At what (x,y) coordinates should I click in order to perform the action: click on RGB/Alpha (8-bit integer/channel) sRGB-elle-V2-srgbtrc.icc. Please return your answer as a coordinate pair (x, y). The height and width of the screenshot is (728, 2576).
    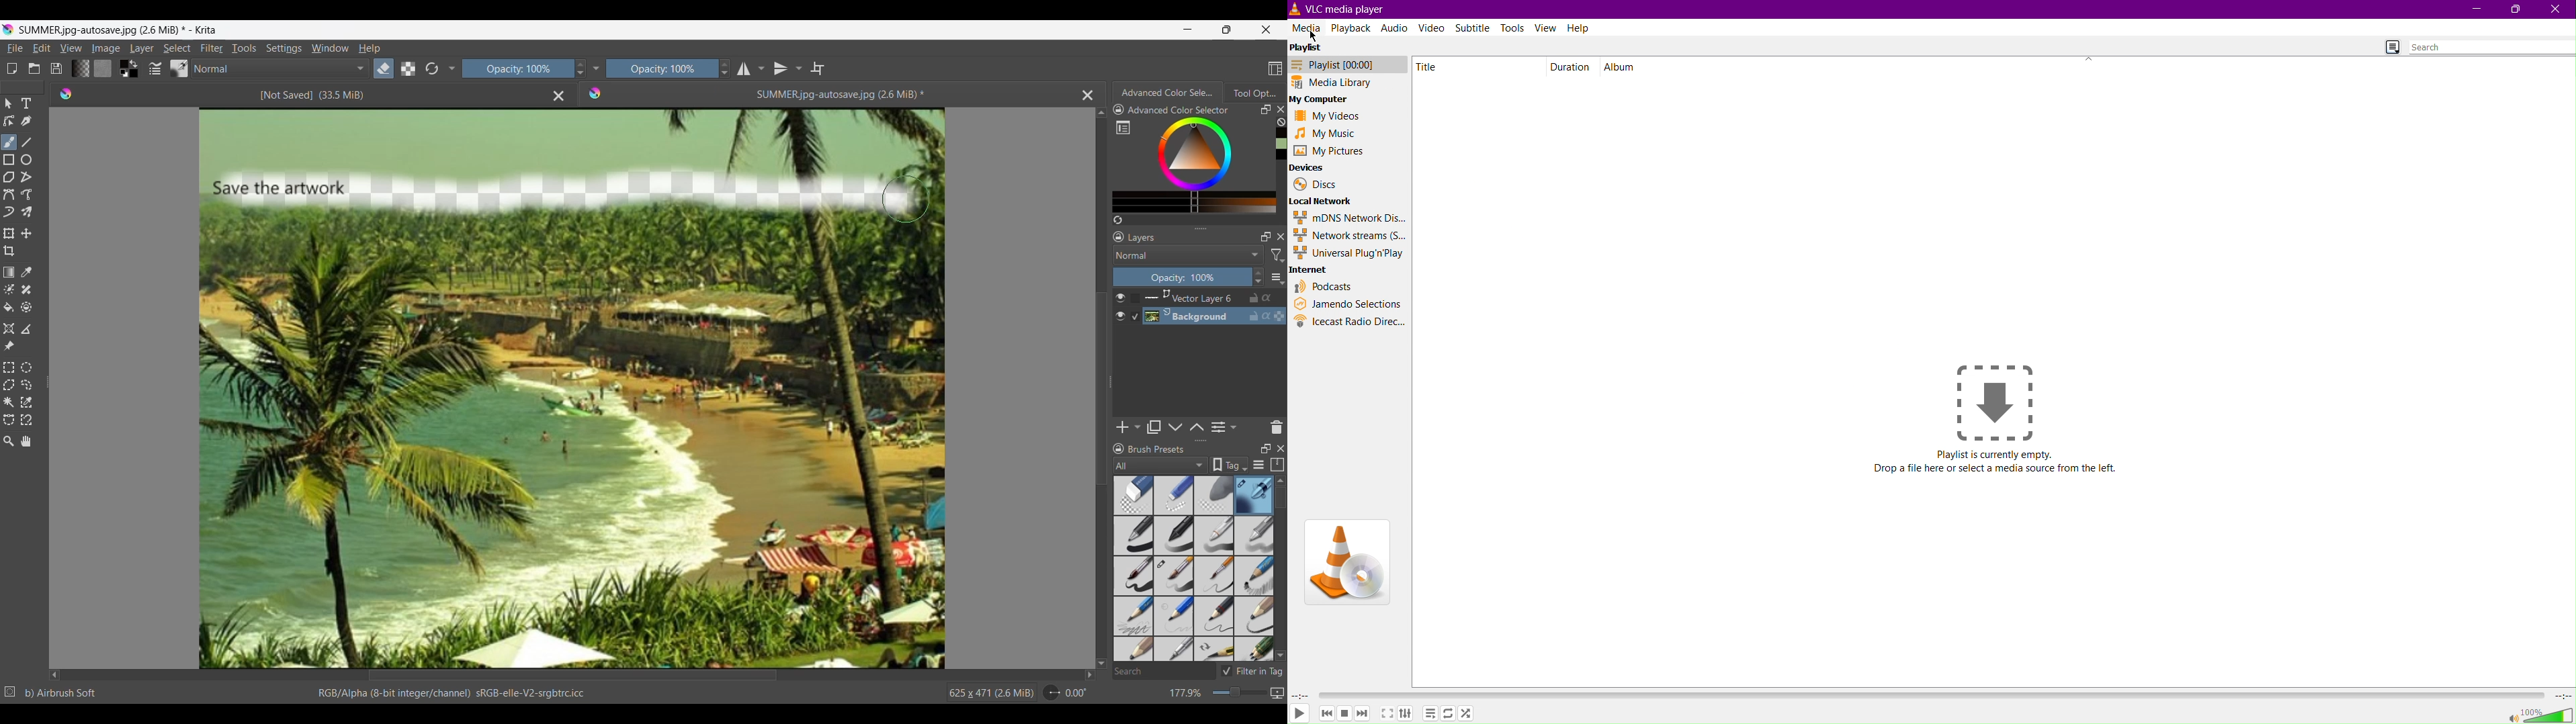
    Looking at the image, I should click on (449, 694).